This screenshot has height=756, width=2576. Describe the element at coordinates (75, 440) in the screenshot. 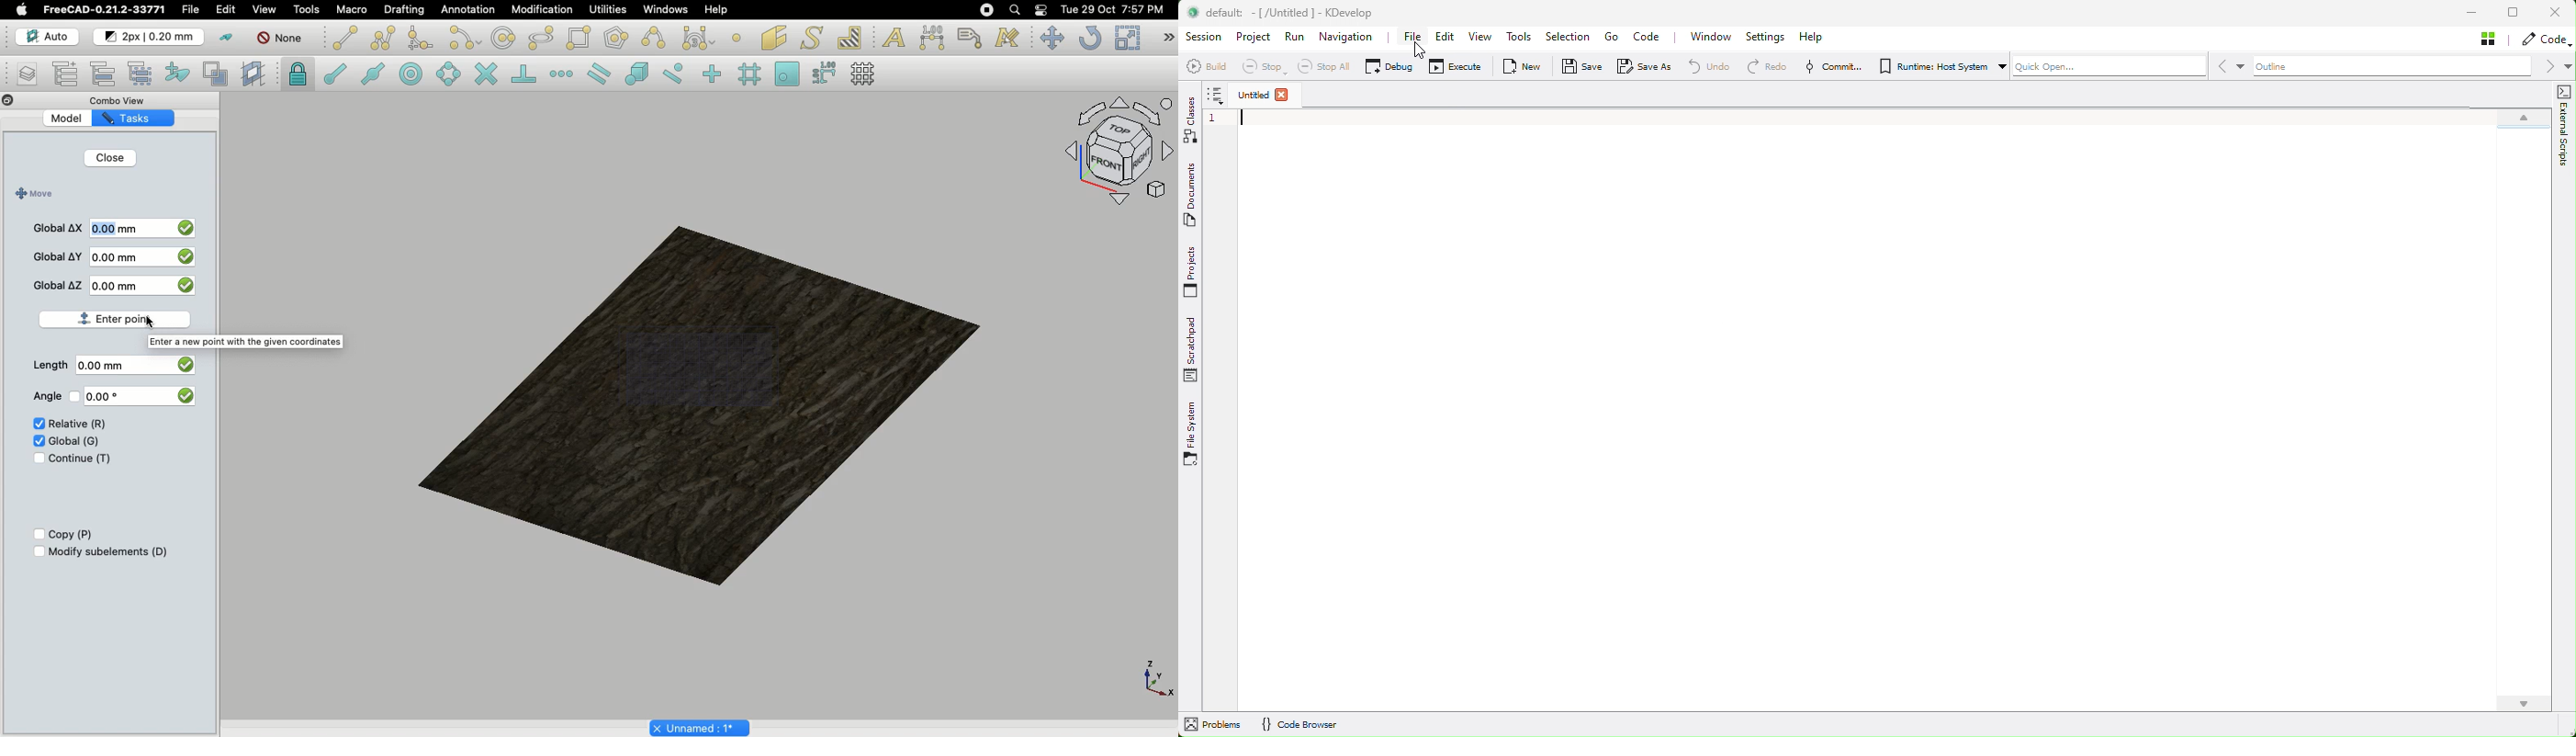

I see `Global` at that location.